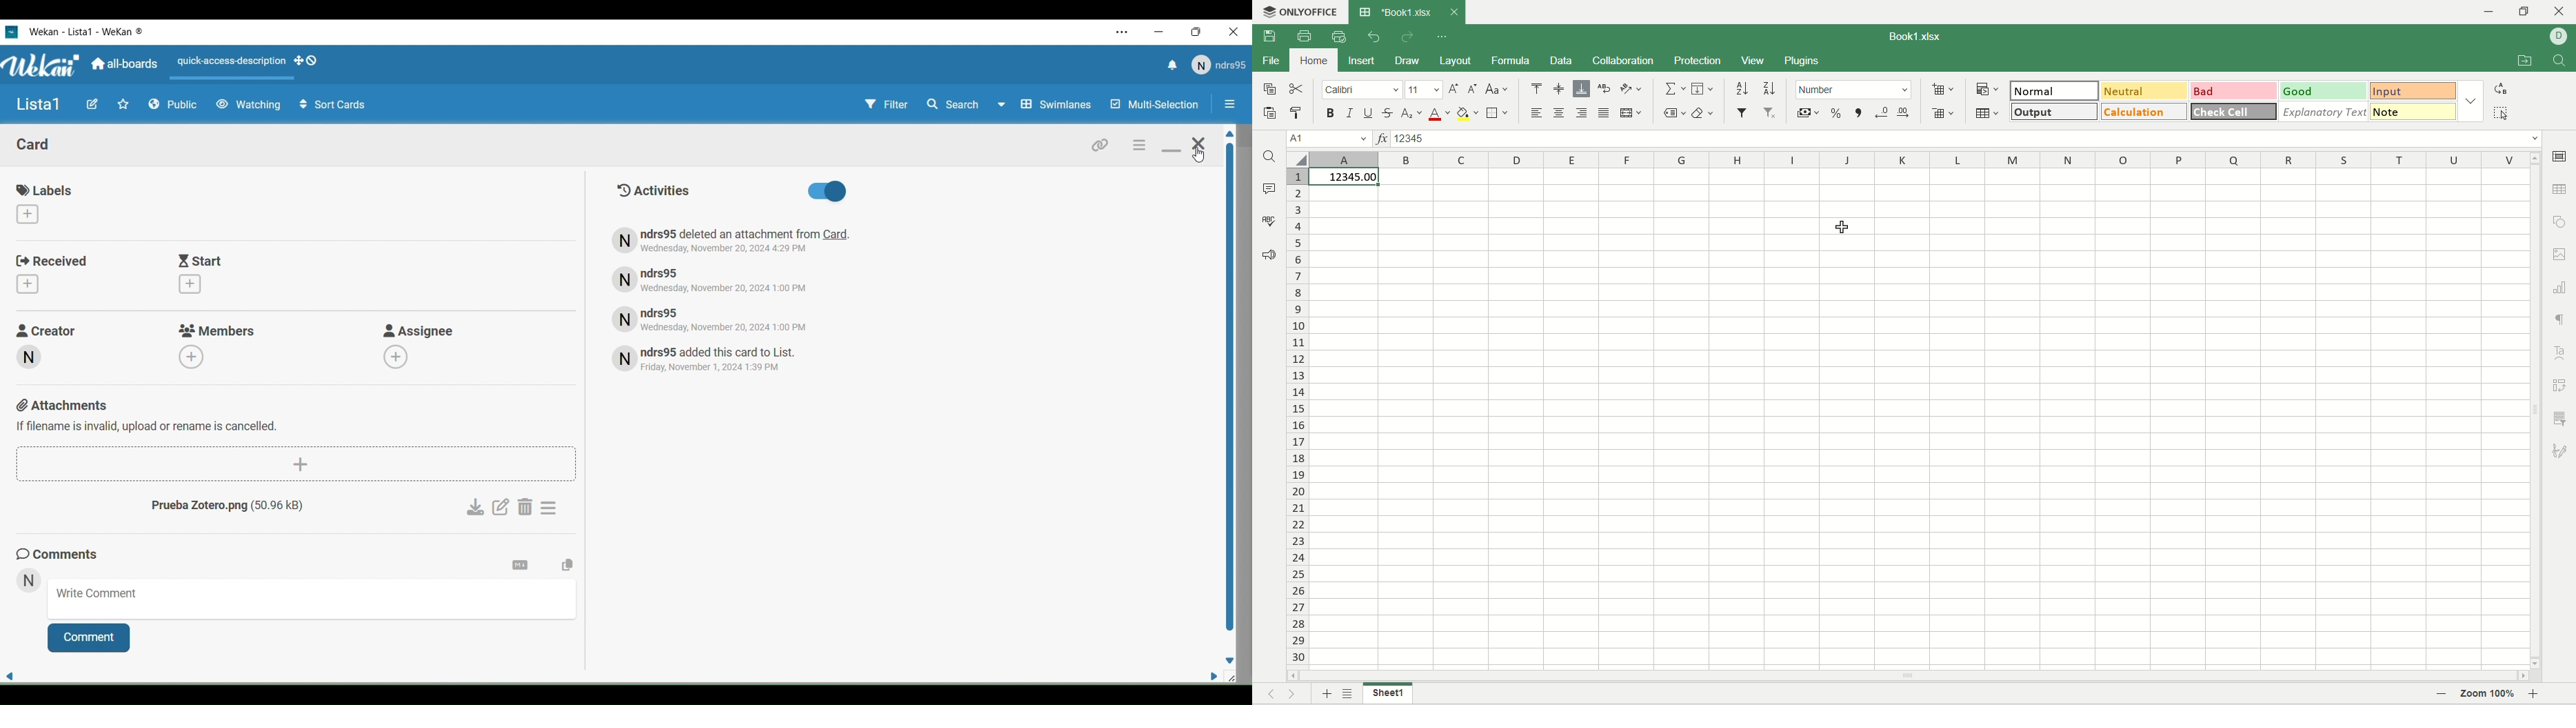  I want to click on draw, so click(1406, 61).